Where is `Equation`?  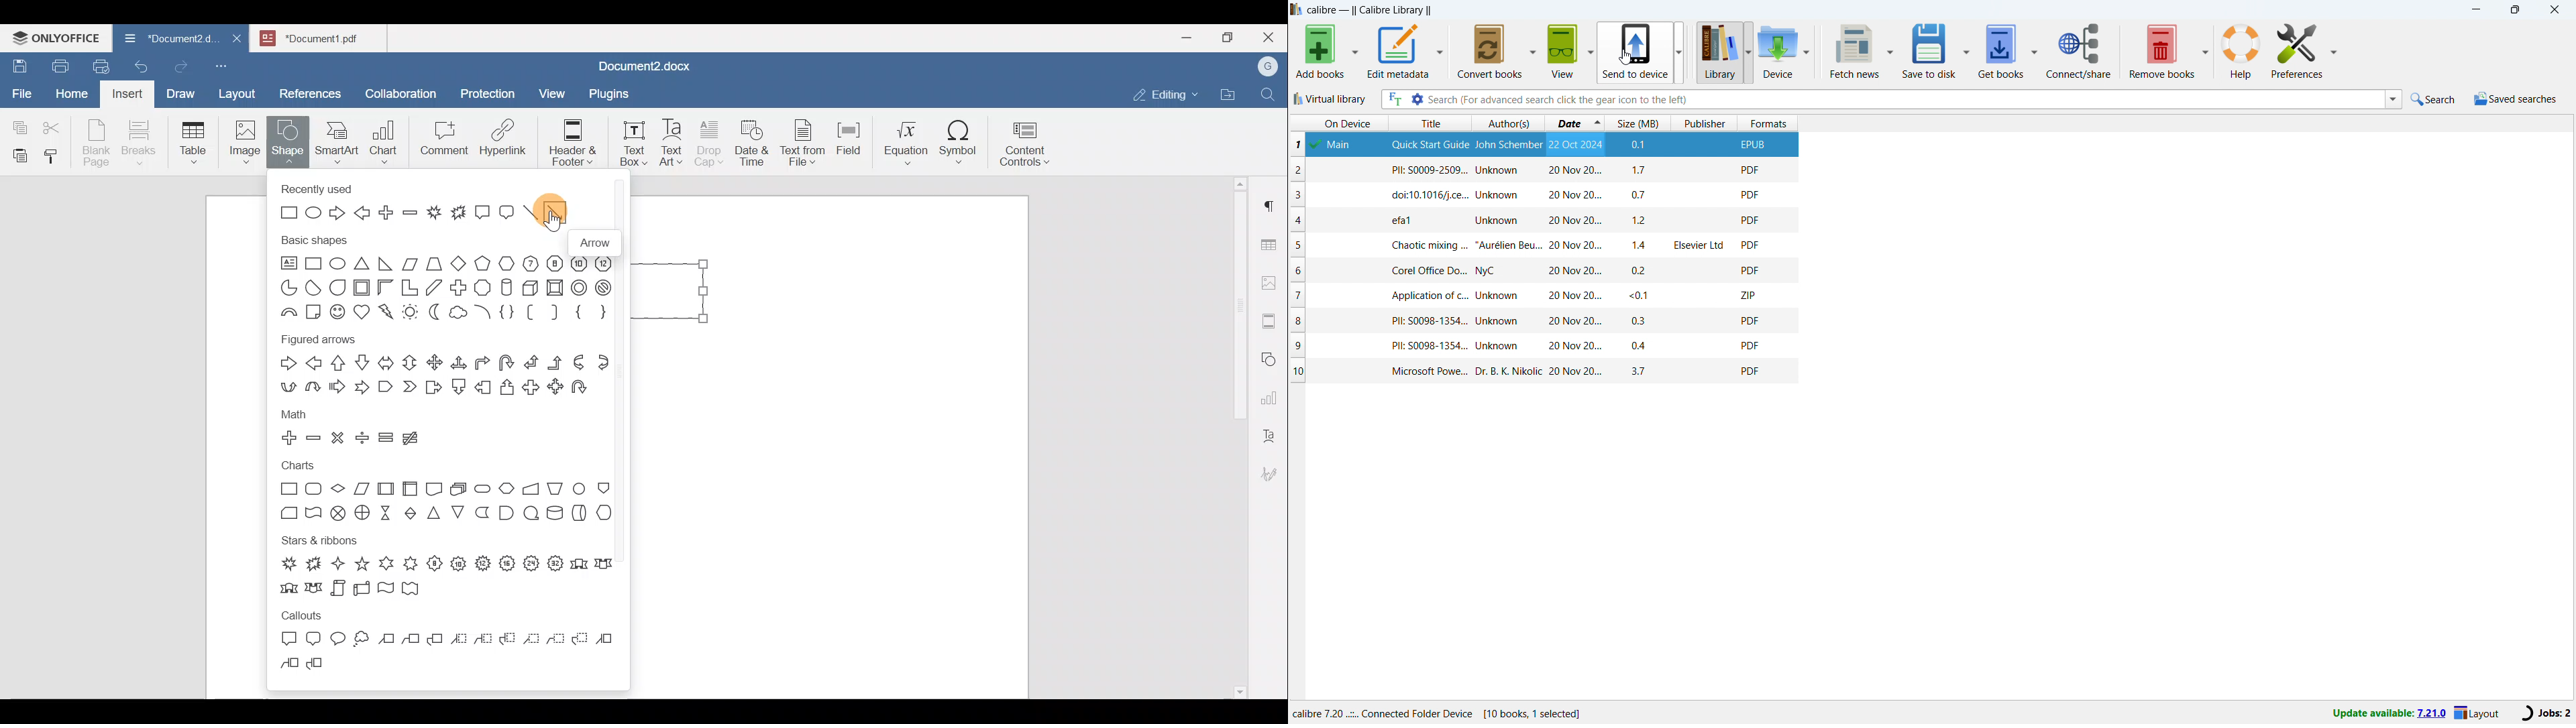
Equation is located at coordinates (909, 142).